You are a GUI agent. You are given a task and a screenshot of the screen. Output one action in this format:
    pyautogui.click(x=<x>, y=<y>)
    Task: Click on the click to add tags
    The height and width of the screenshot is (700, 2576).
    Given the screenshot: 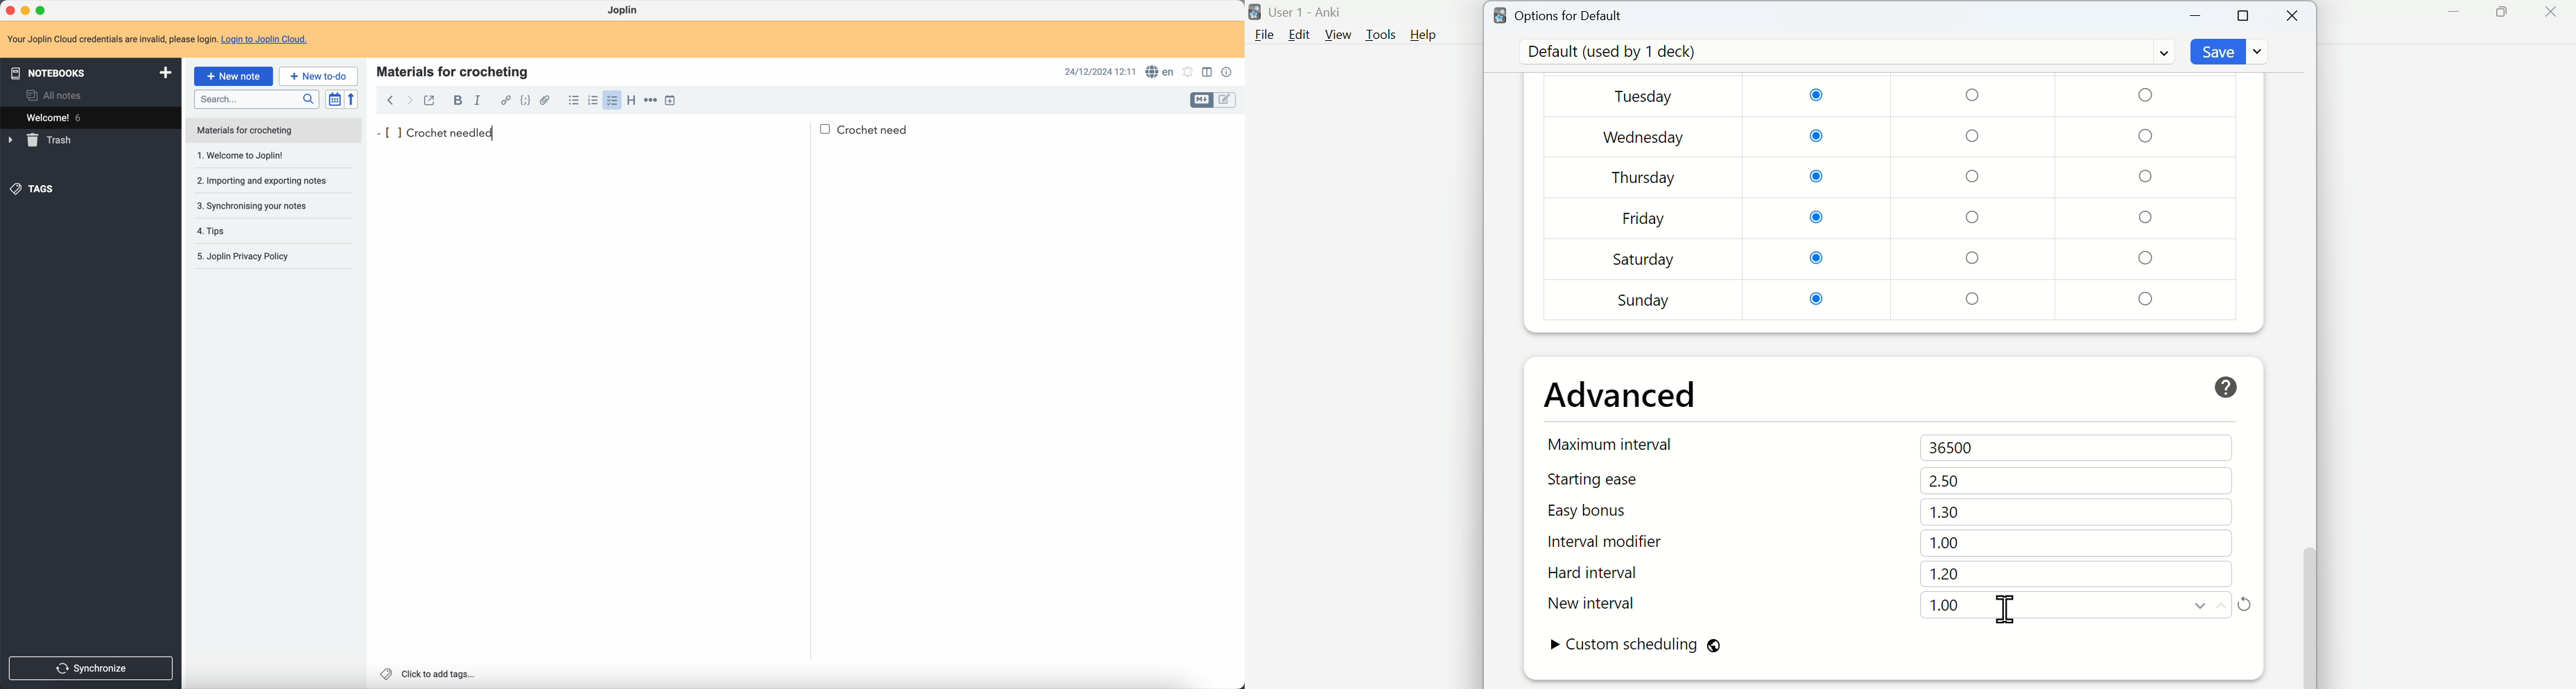 What is the action you would take?
    pyautogui.click(x=429, y=675)
    